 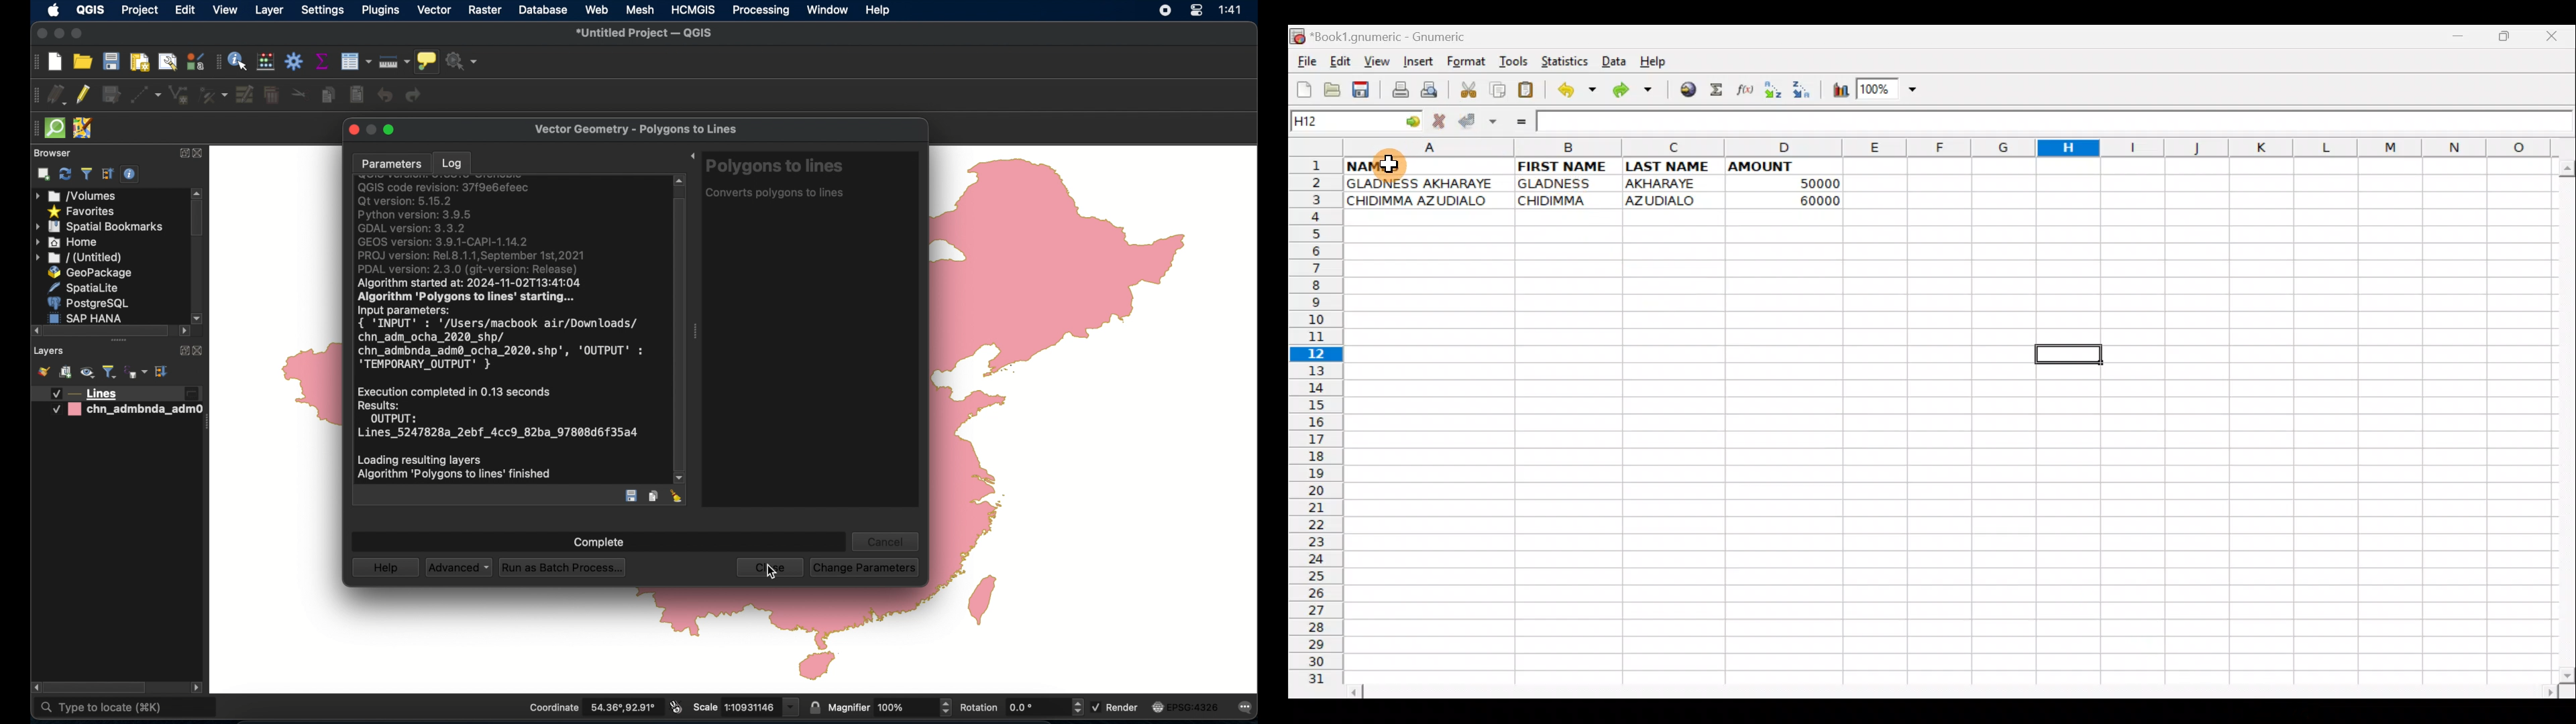 I want to click on close, so click(x=198, y=154).